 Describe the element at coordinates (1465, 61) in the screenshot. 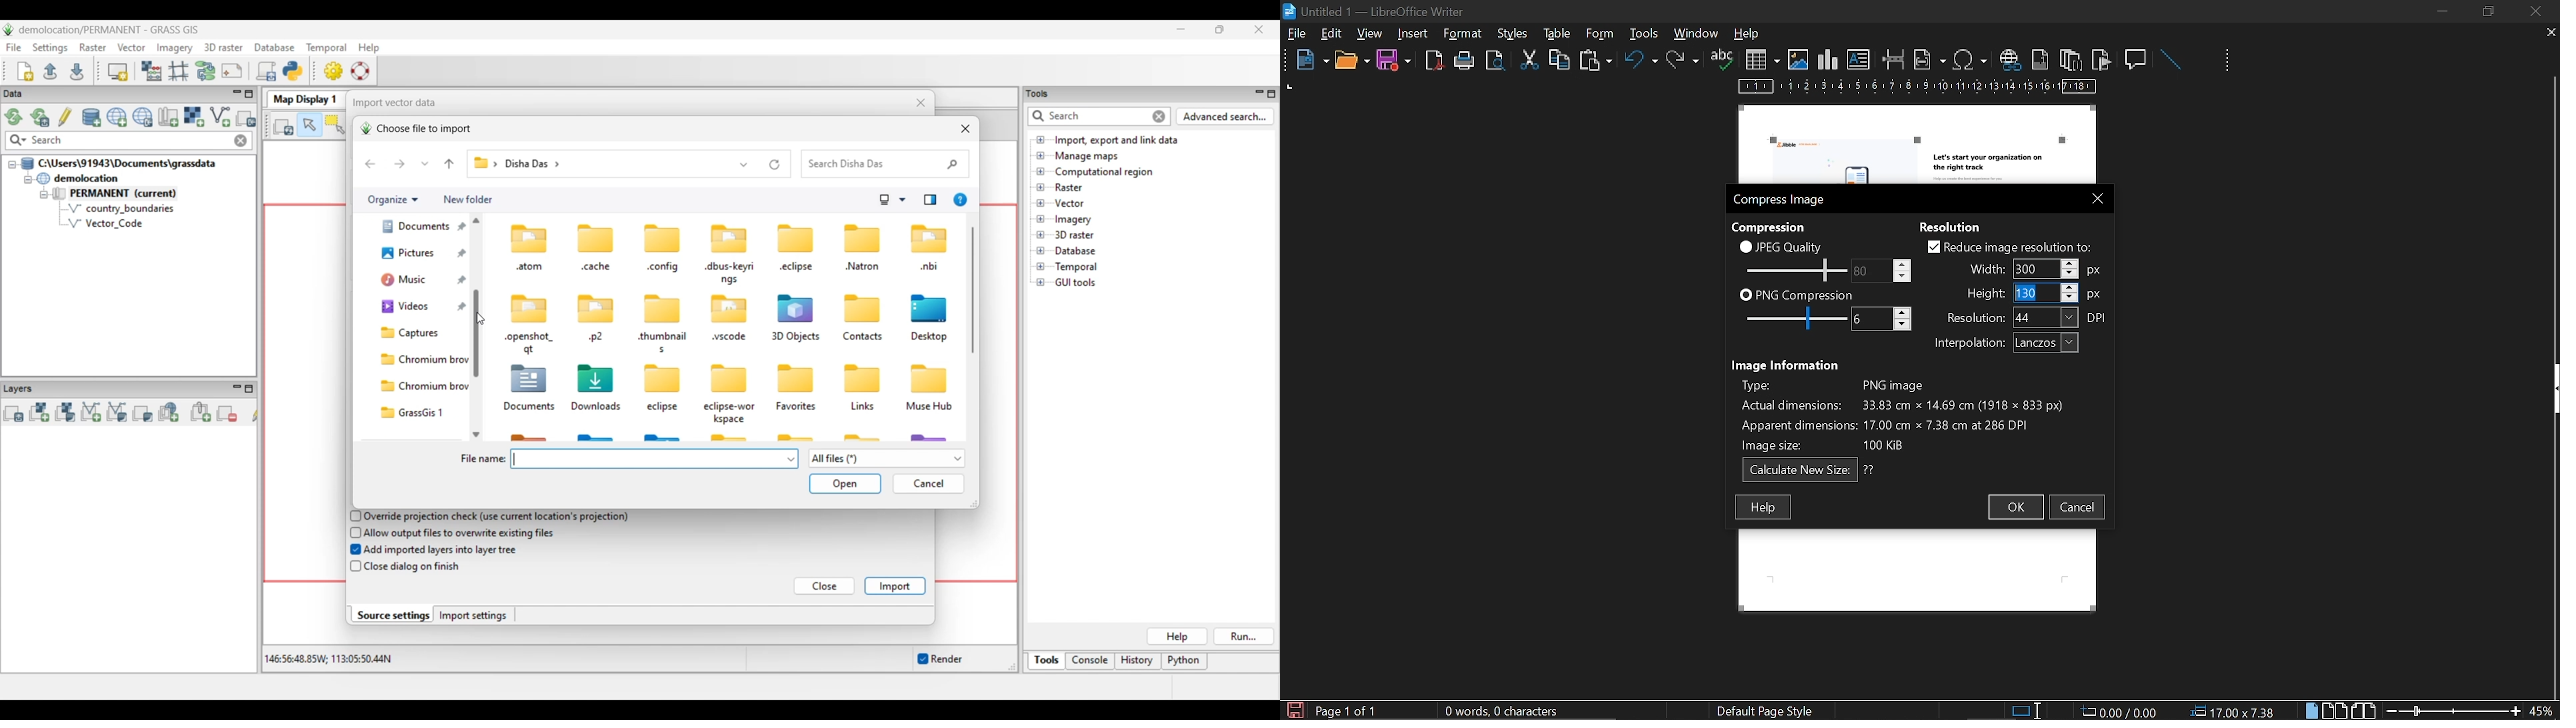

I see `print` at that location.